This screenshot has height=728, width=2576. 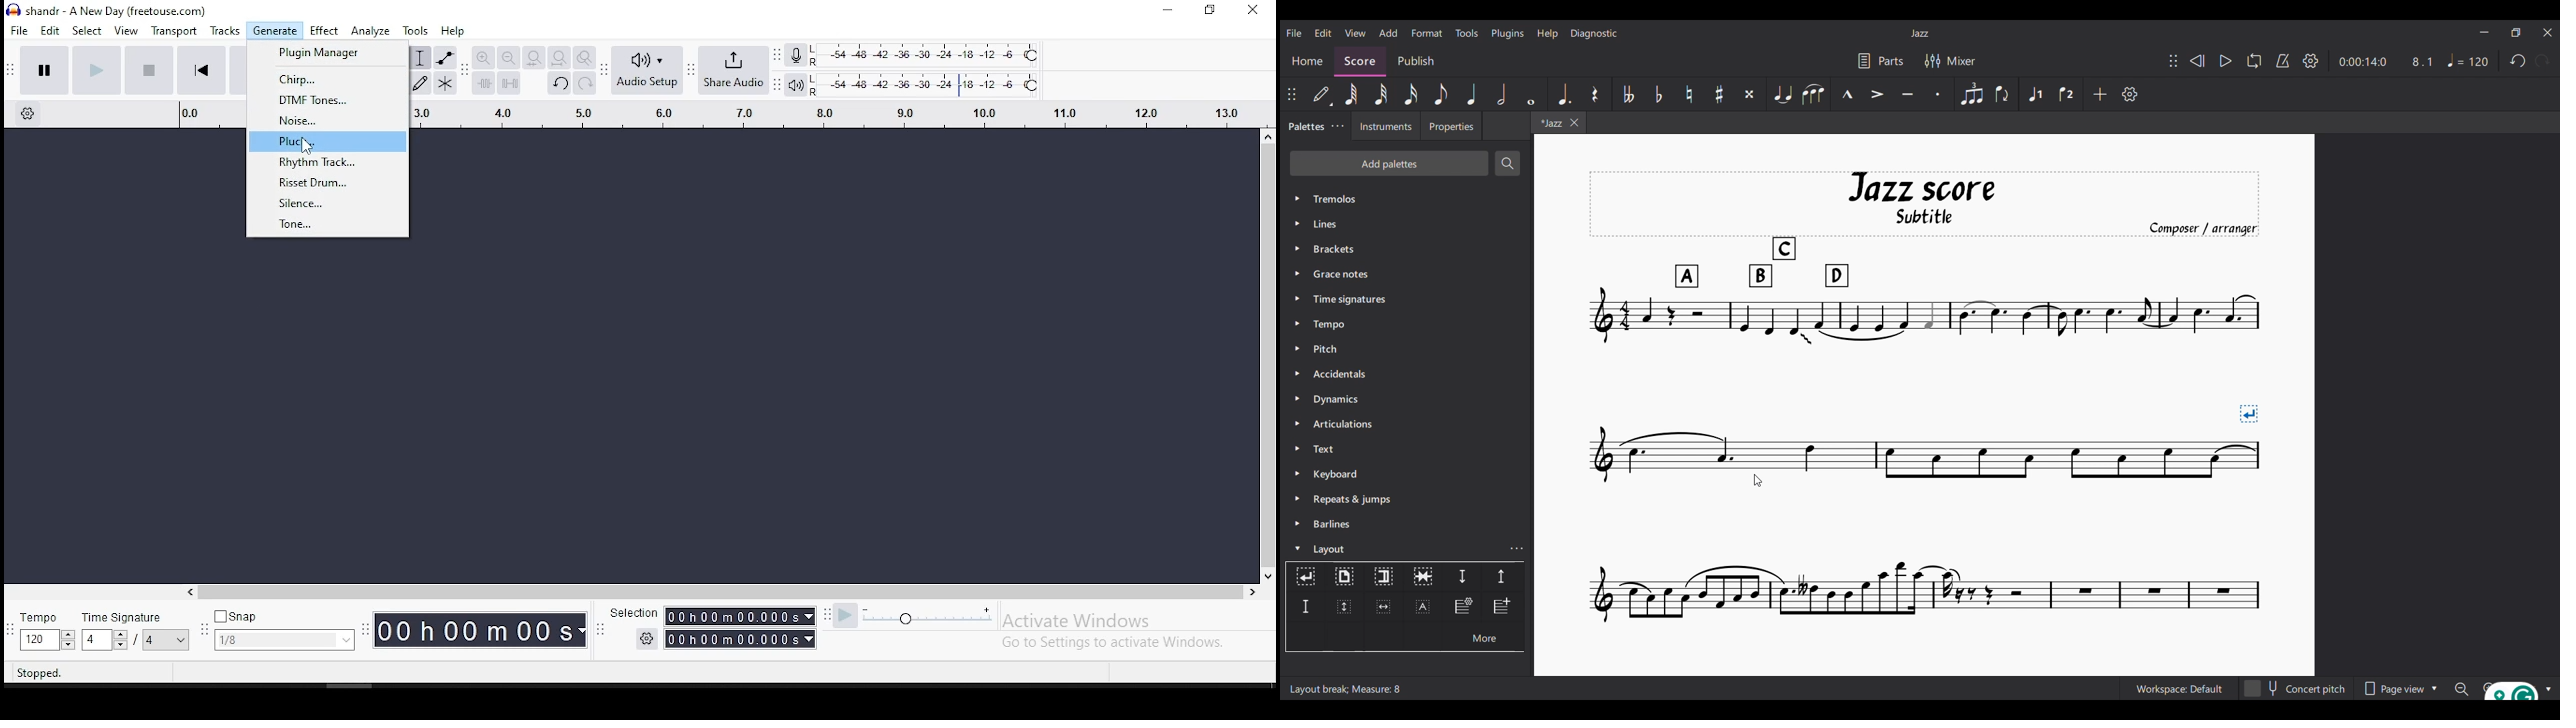 I want to click on risset drum, so click(x=332, y=183).